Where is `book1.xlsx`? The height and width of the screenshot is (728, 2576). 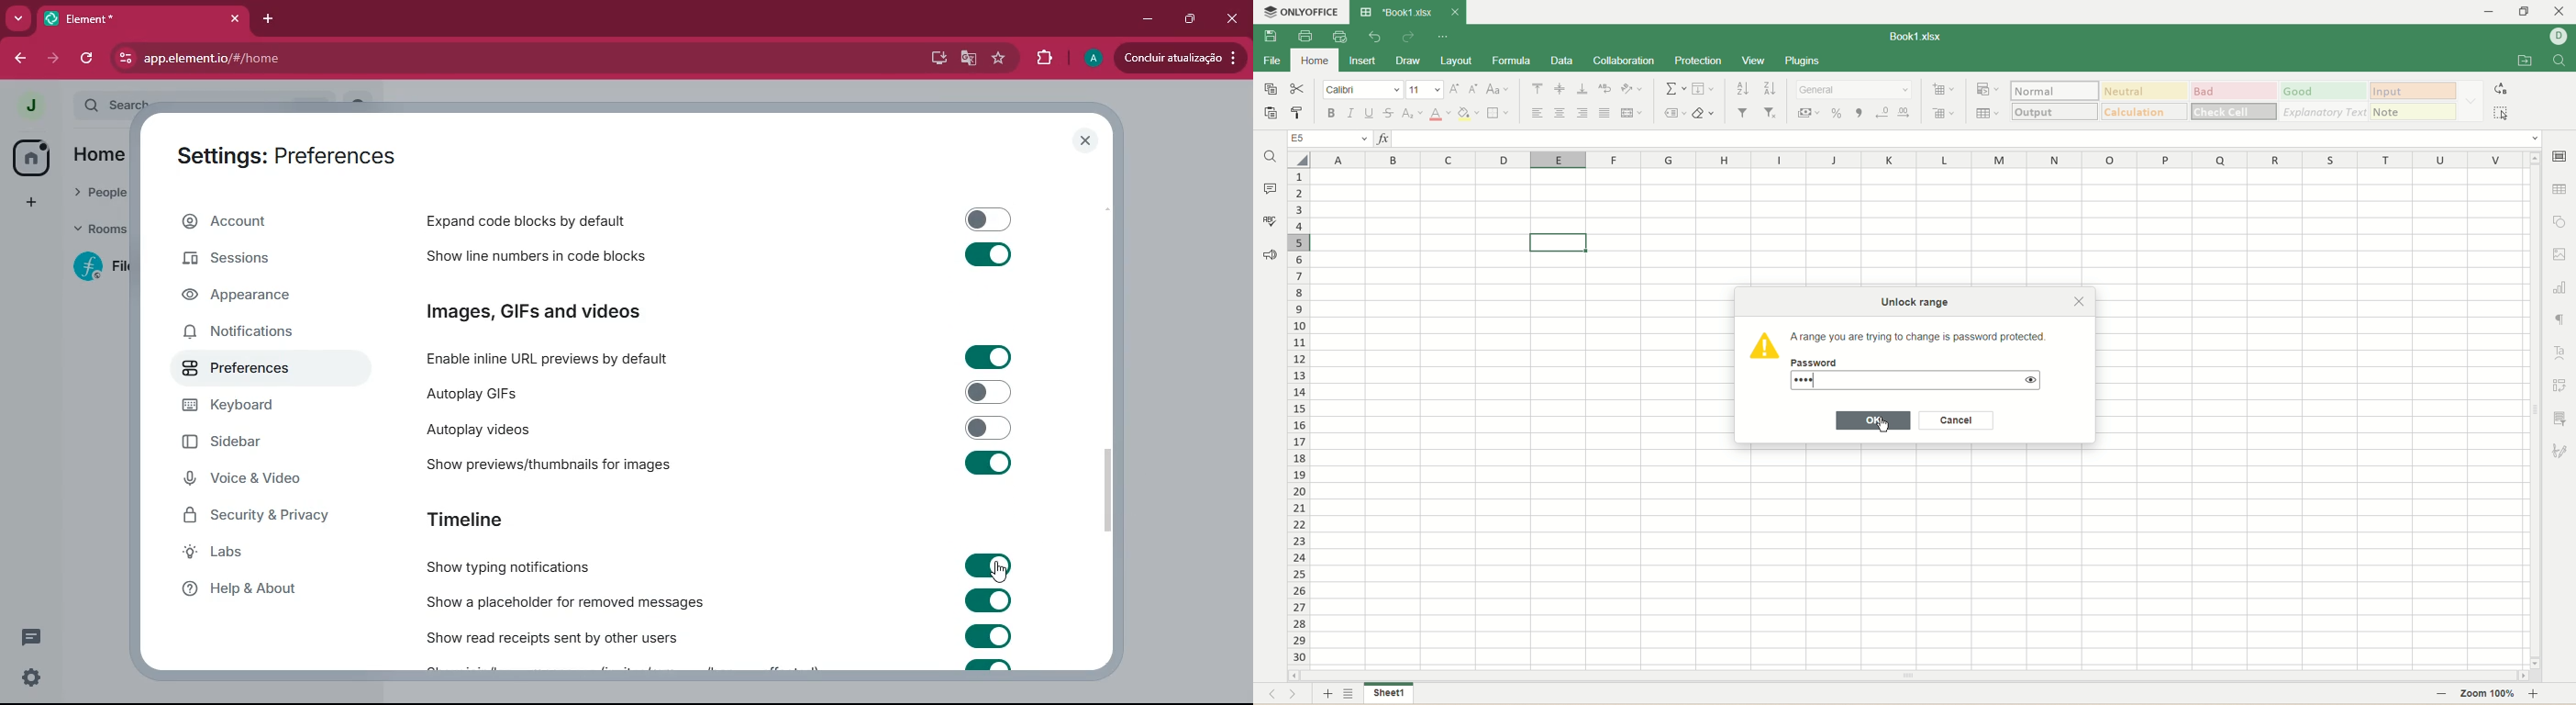 book1.xlsx is located at coordinates (1922, 37).